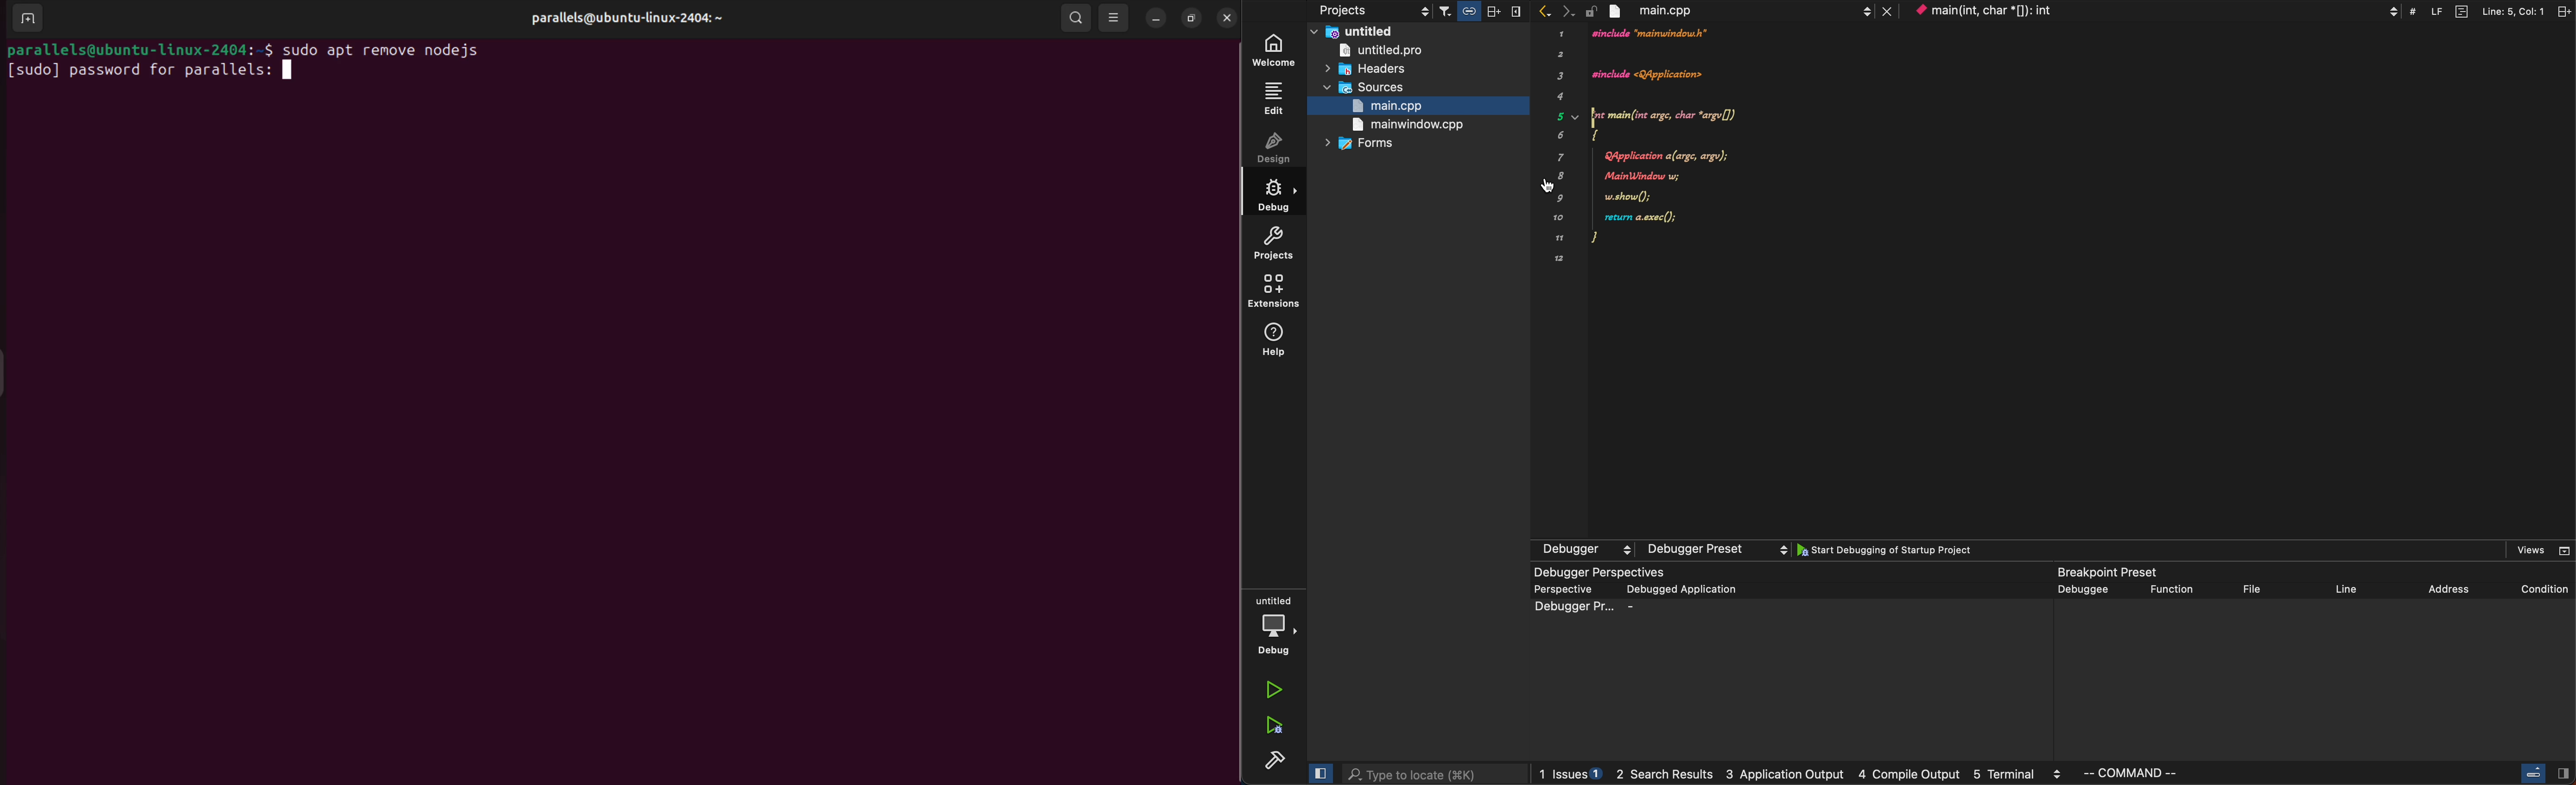 The image size is (2576, 812). Describe the element at coordinates (2154, 10) in the screenshot. I see `context` at that location.